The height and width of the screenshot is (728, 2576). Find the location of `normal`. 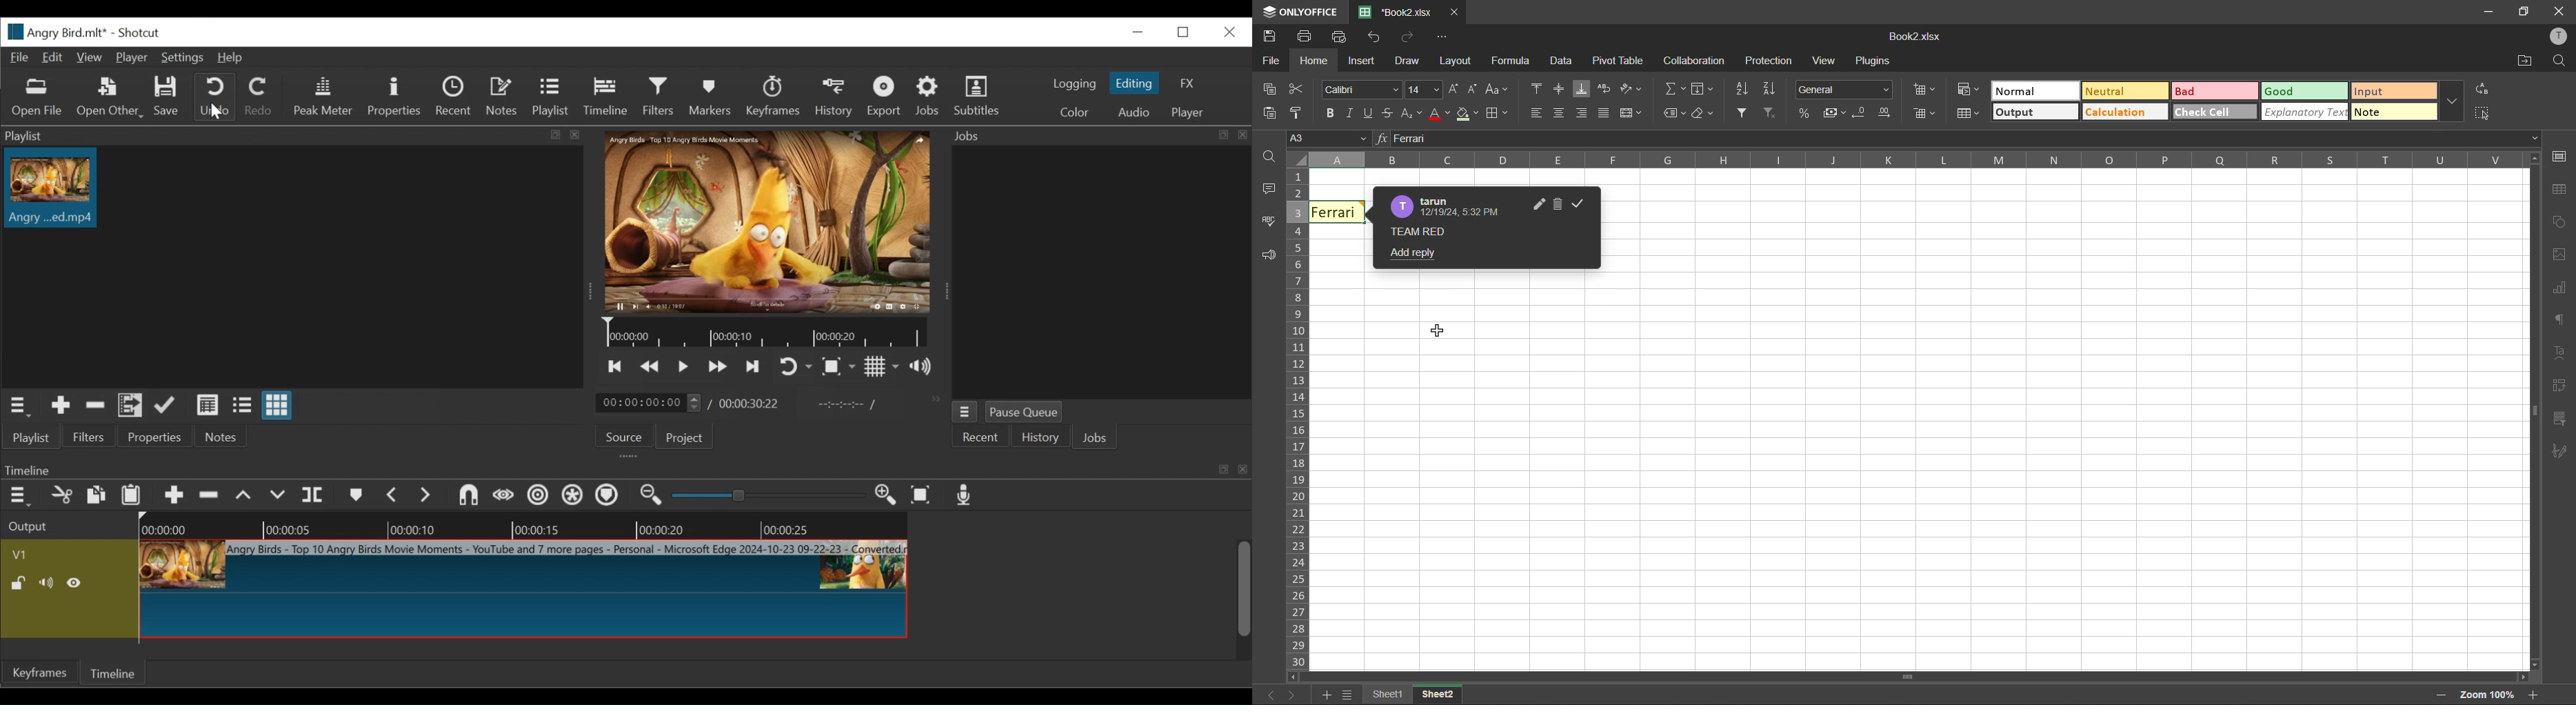

normal is located at coordinates (2031, 90).